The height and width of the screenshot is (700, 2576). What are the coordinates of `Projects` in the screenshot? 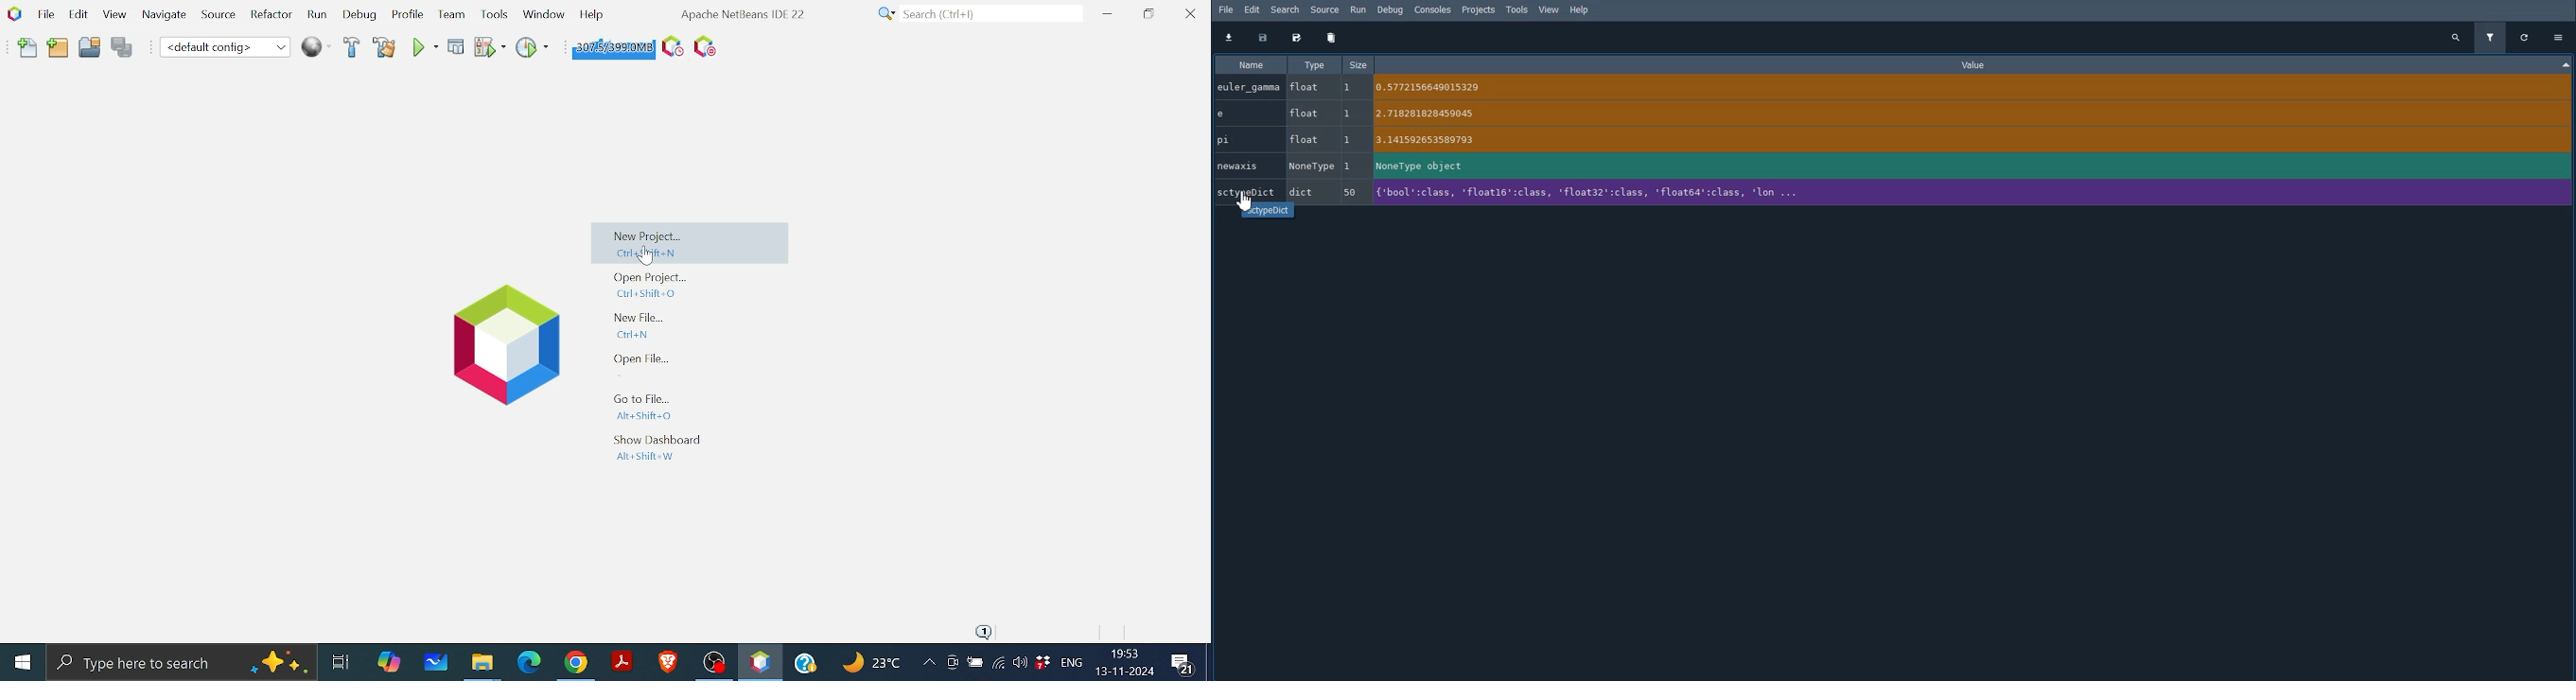 It's located at (1478, 10).